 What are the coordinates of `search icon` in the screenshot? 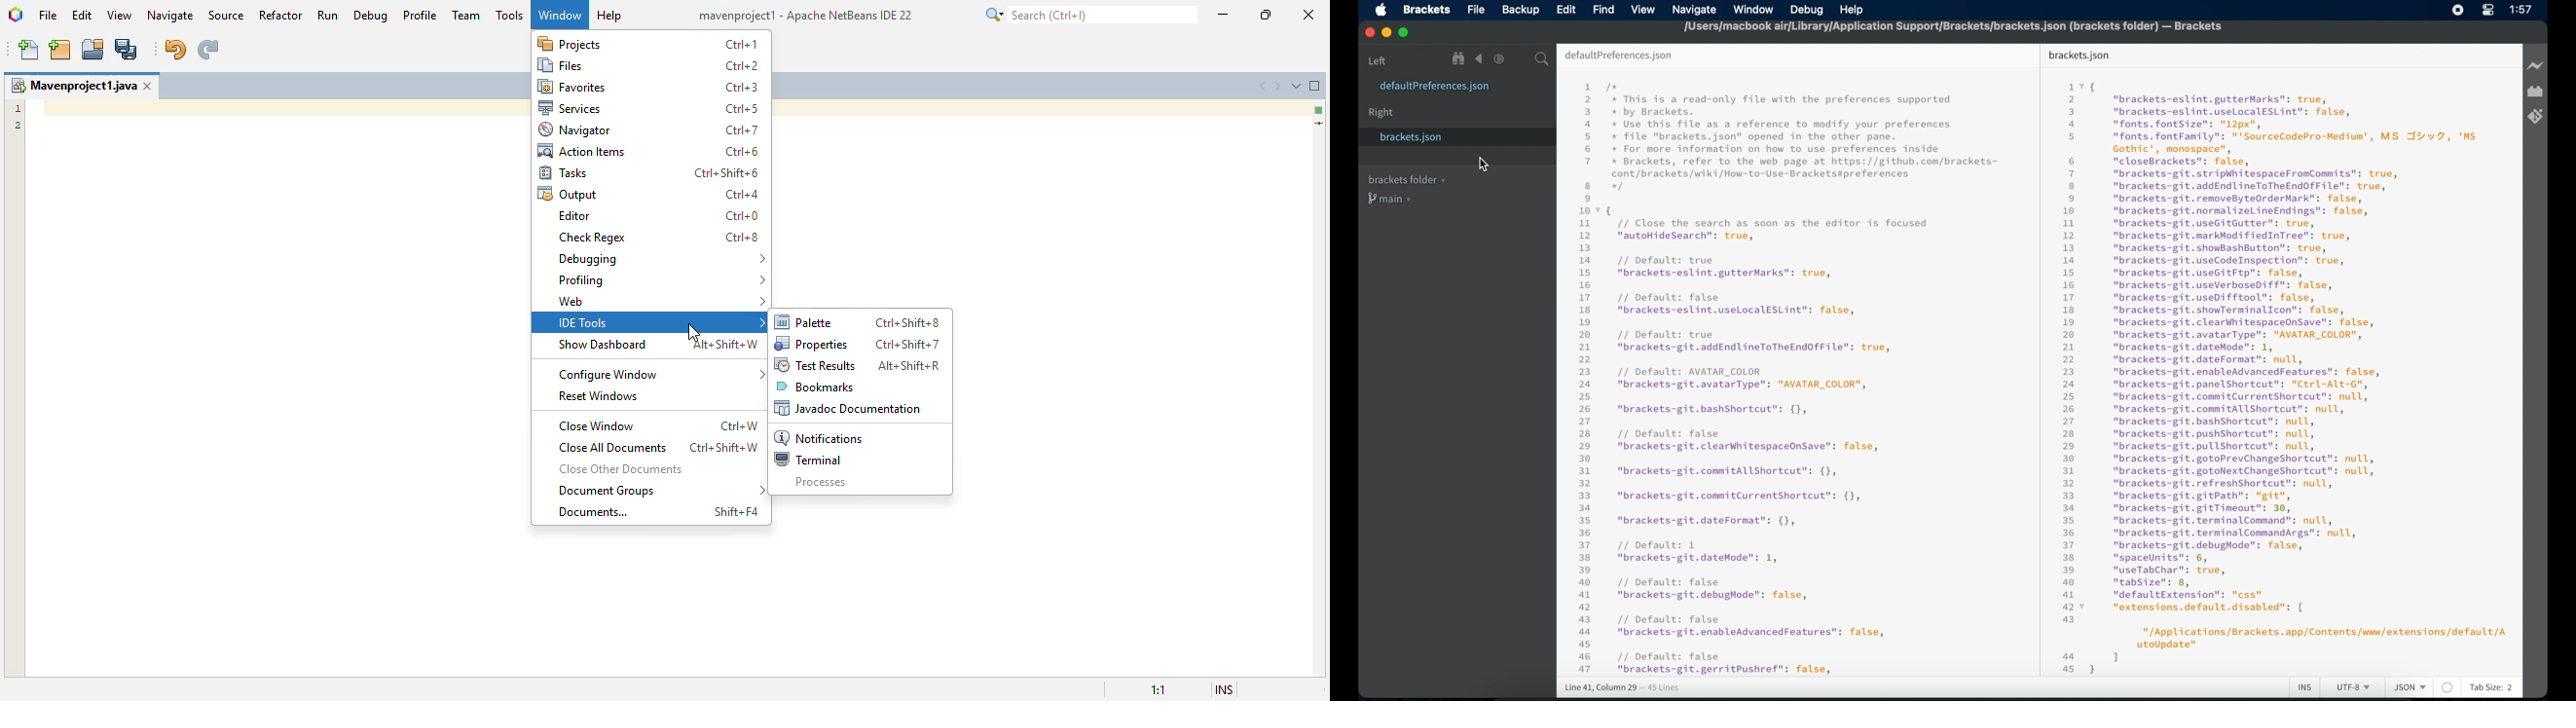 It's located at (1544, 60).